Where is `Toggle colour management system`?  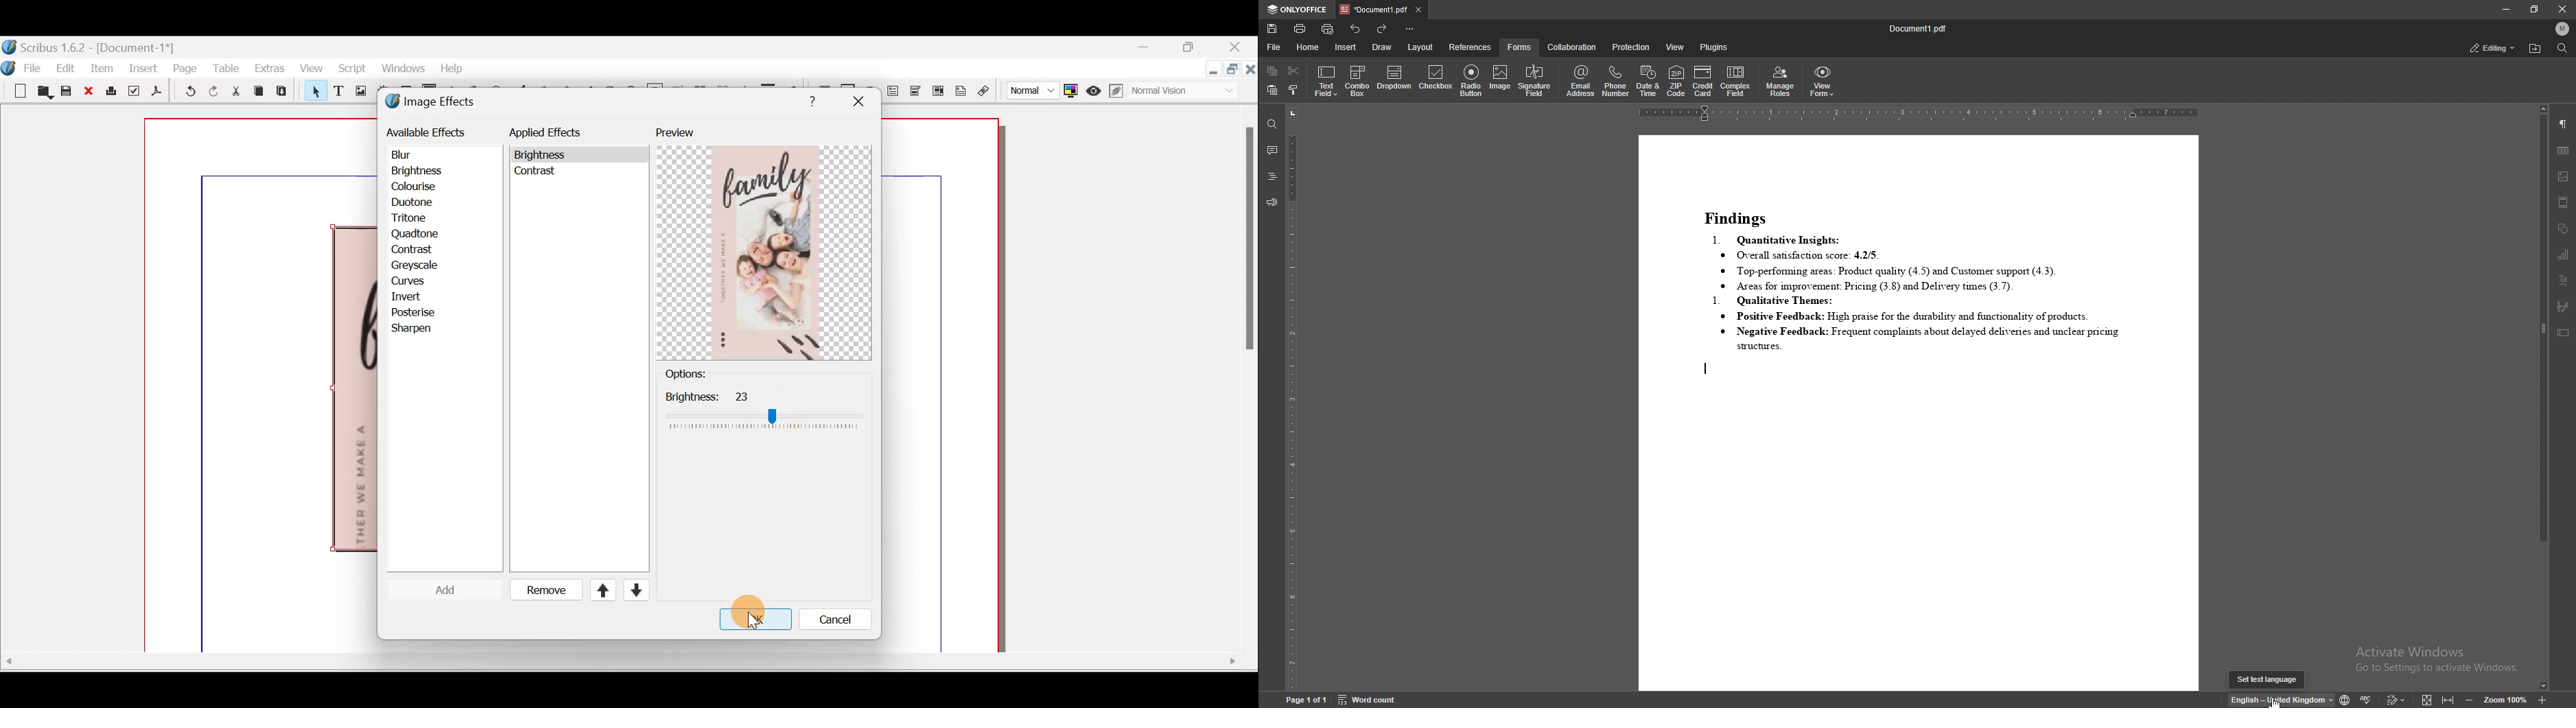
Toggle colour management system is located at coordinates (1070, 88).